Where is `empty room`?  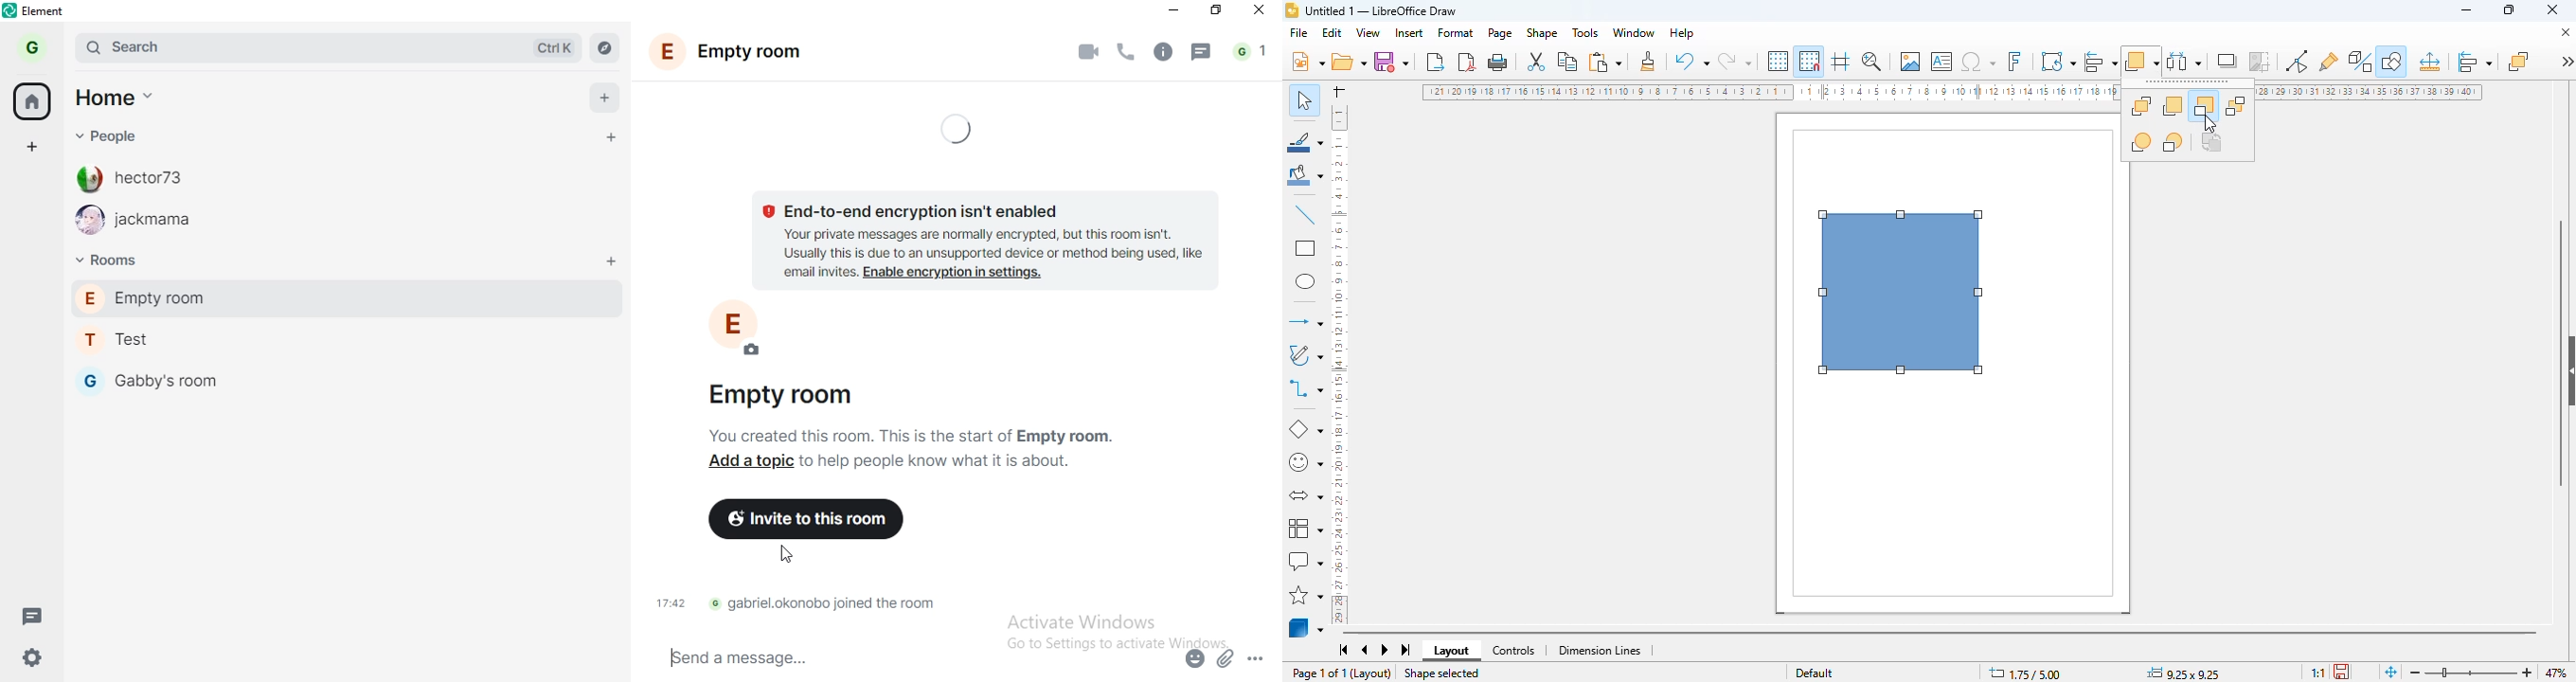
empty room is located at coordinates (335, 299).